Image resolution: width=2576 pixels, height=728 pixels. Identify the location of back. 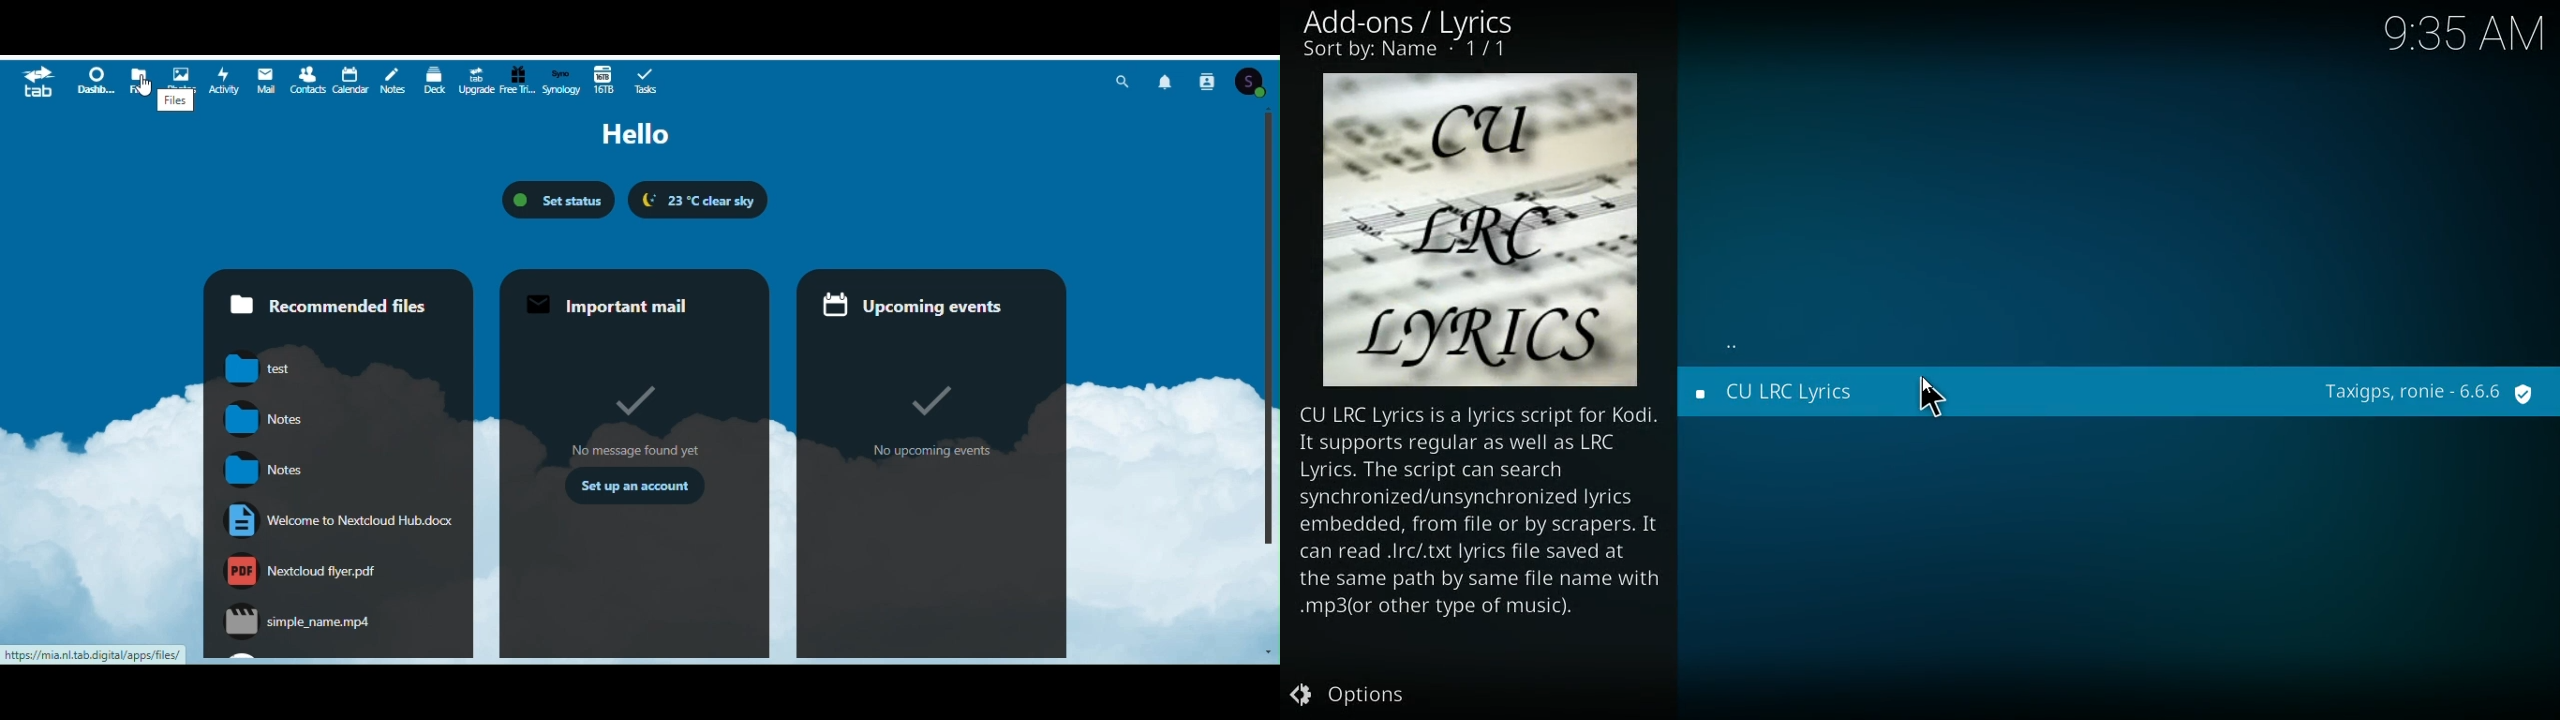
(1736, 349).